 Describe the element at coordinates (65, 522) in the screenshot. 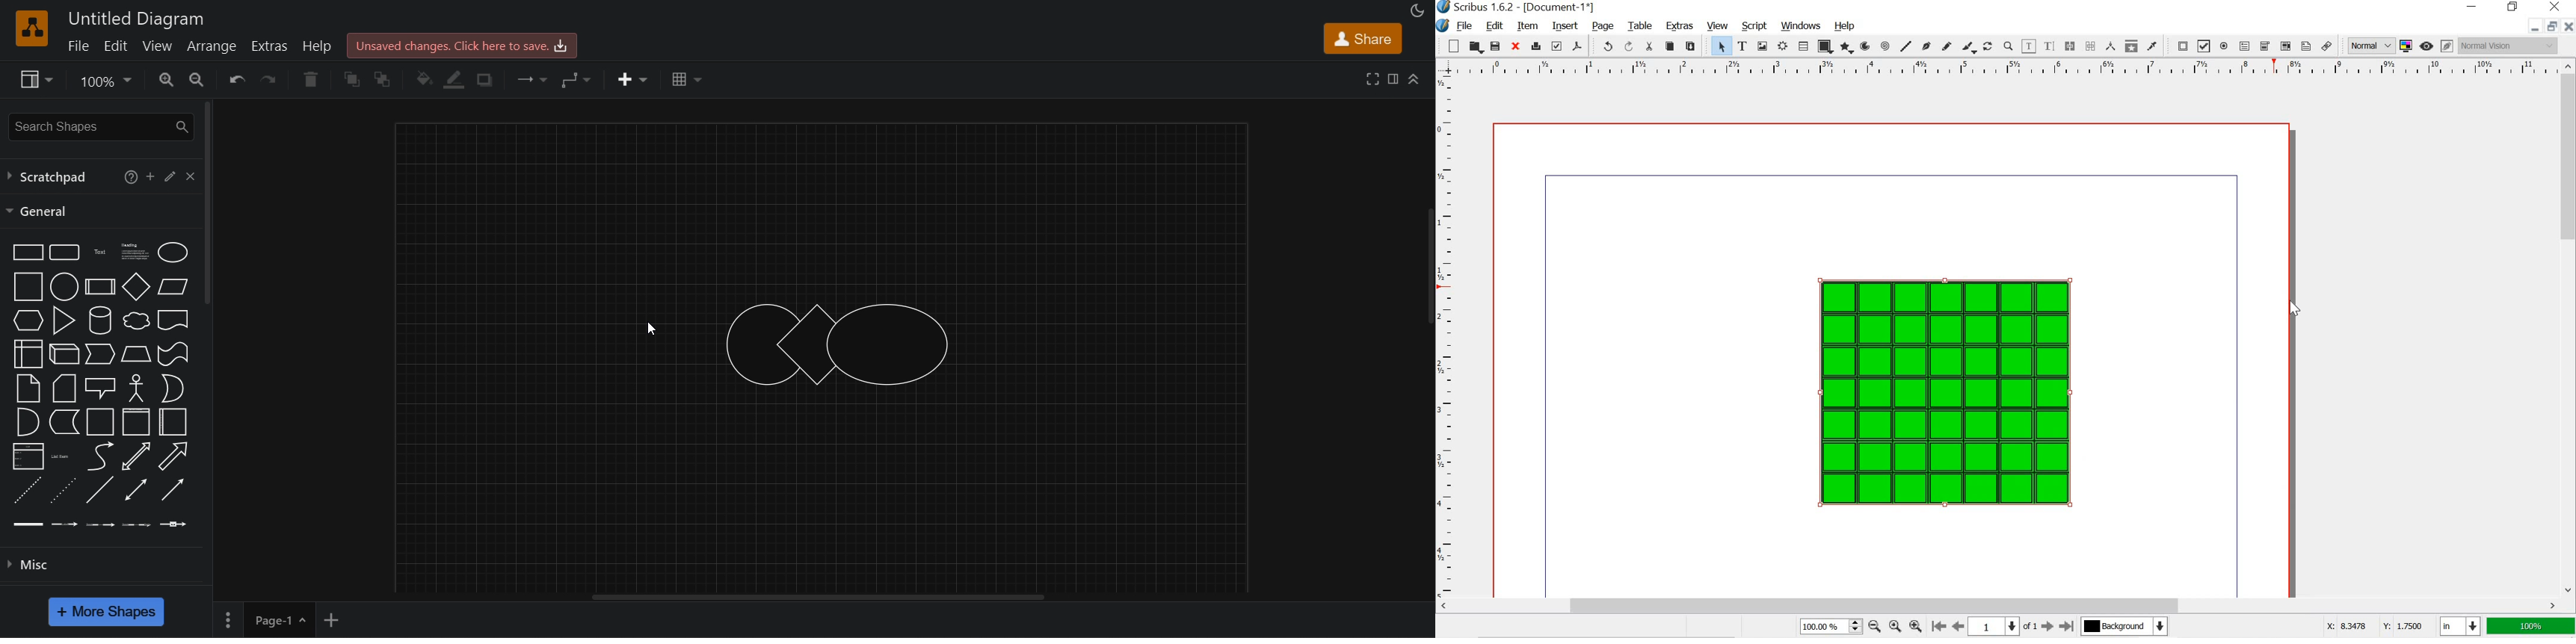

I see `connector with label` at that location.